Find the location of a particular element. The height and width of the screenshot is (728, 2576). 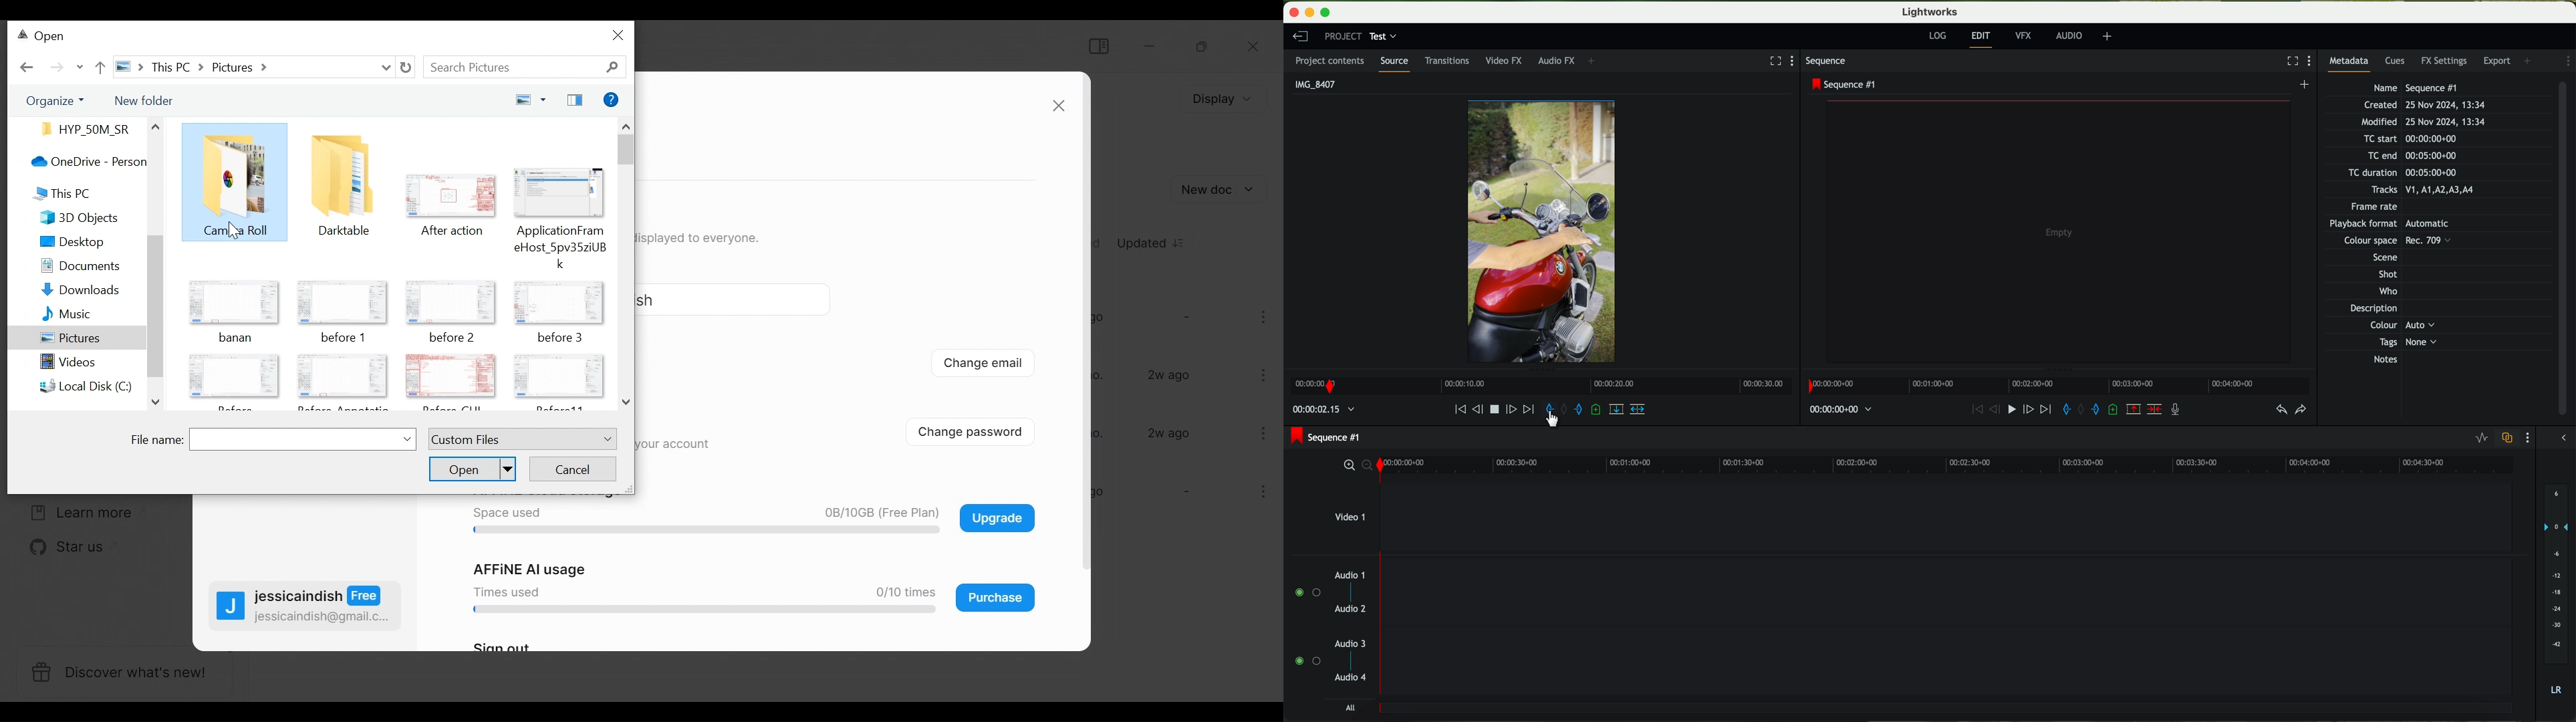

banan is located at coordinates (239, 338).